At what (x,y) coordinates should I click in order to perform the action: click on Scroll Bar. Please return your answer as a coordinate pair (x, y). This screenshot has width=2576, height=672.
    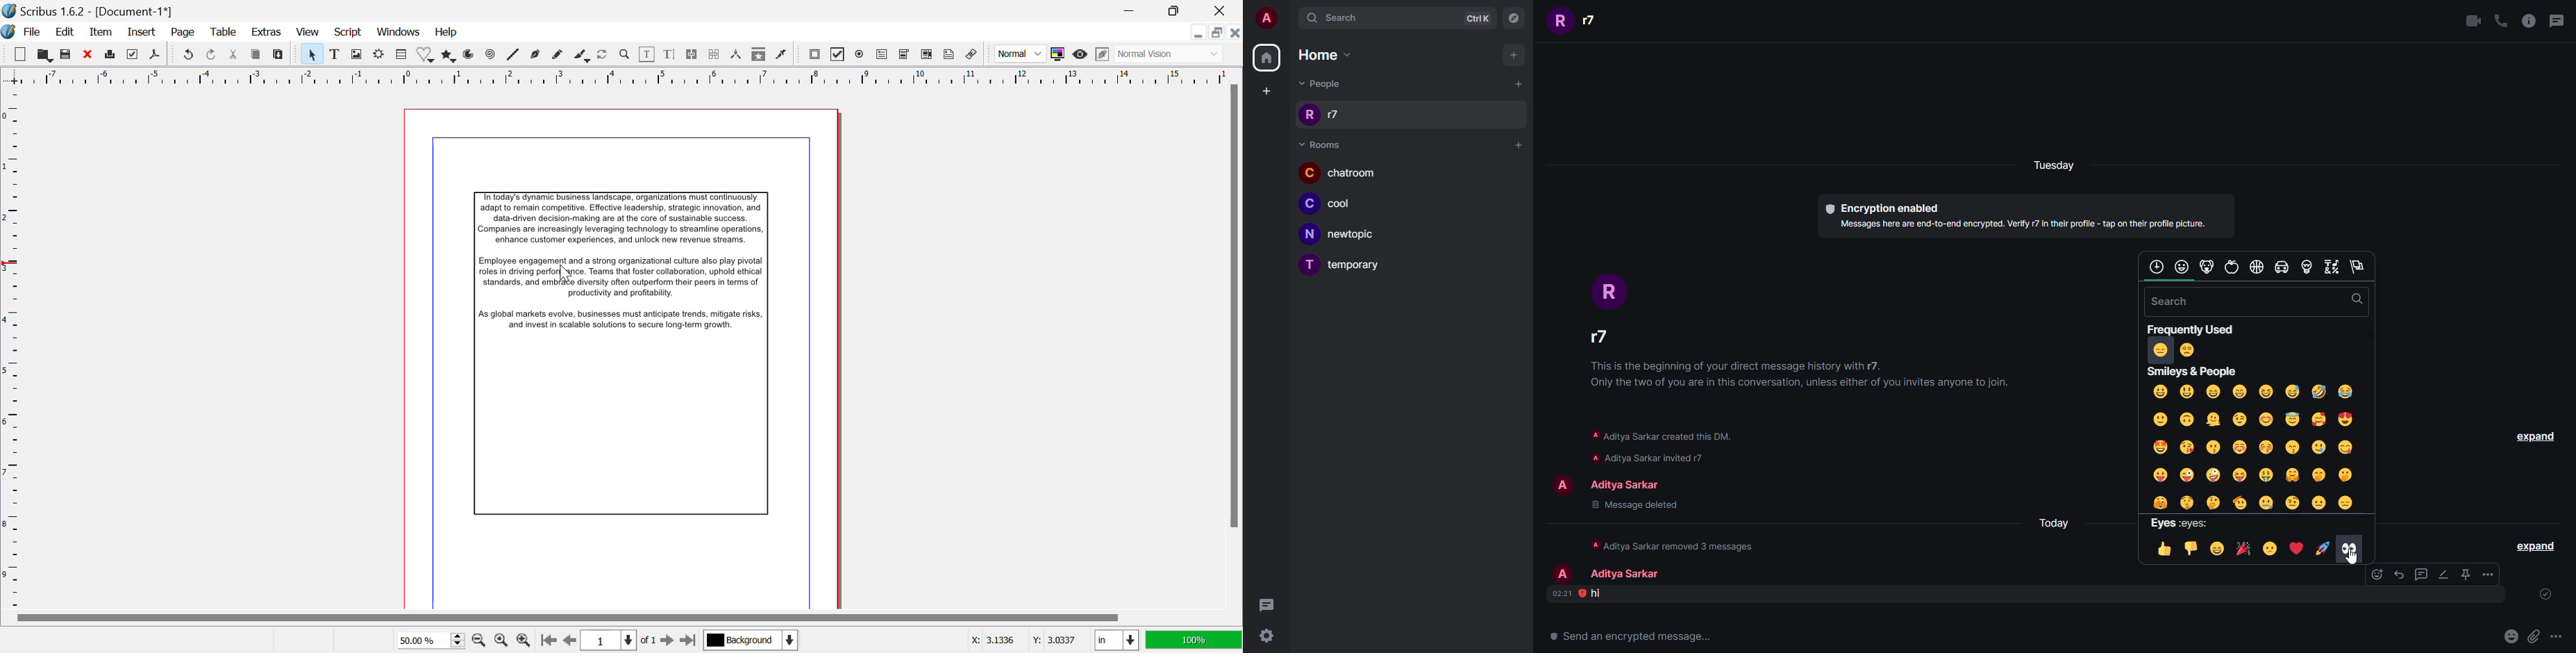
    Looking at the image, I should click on (629, 617).